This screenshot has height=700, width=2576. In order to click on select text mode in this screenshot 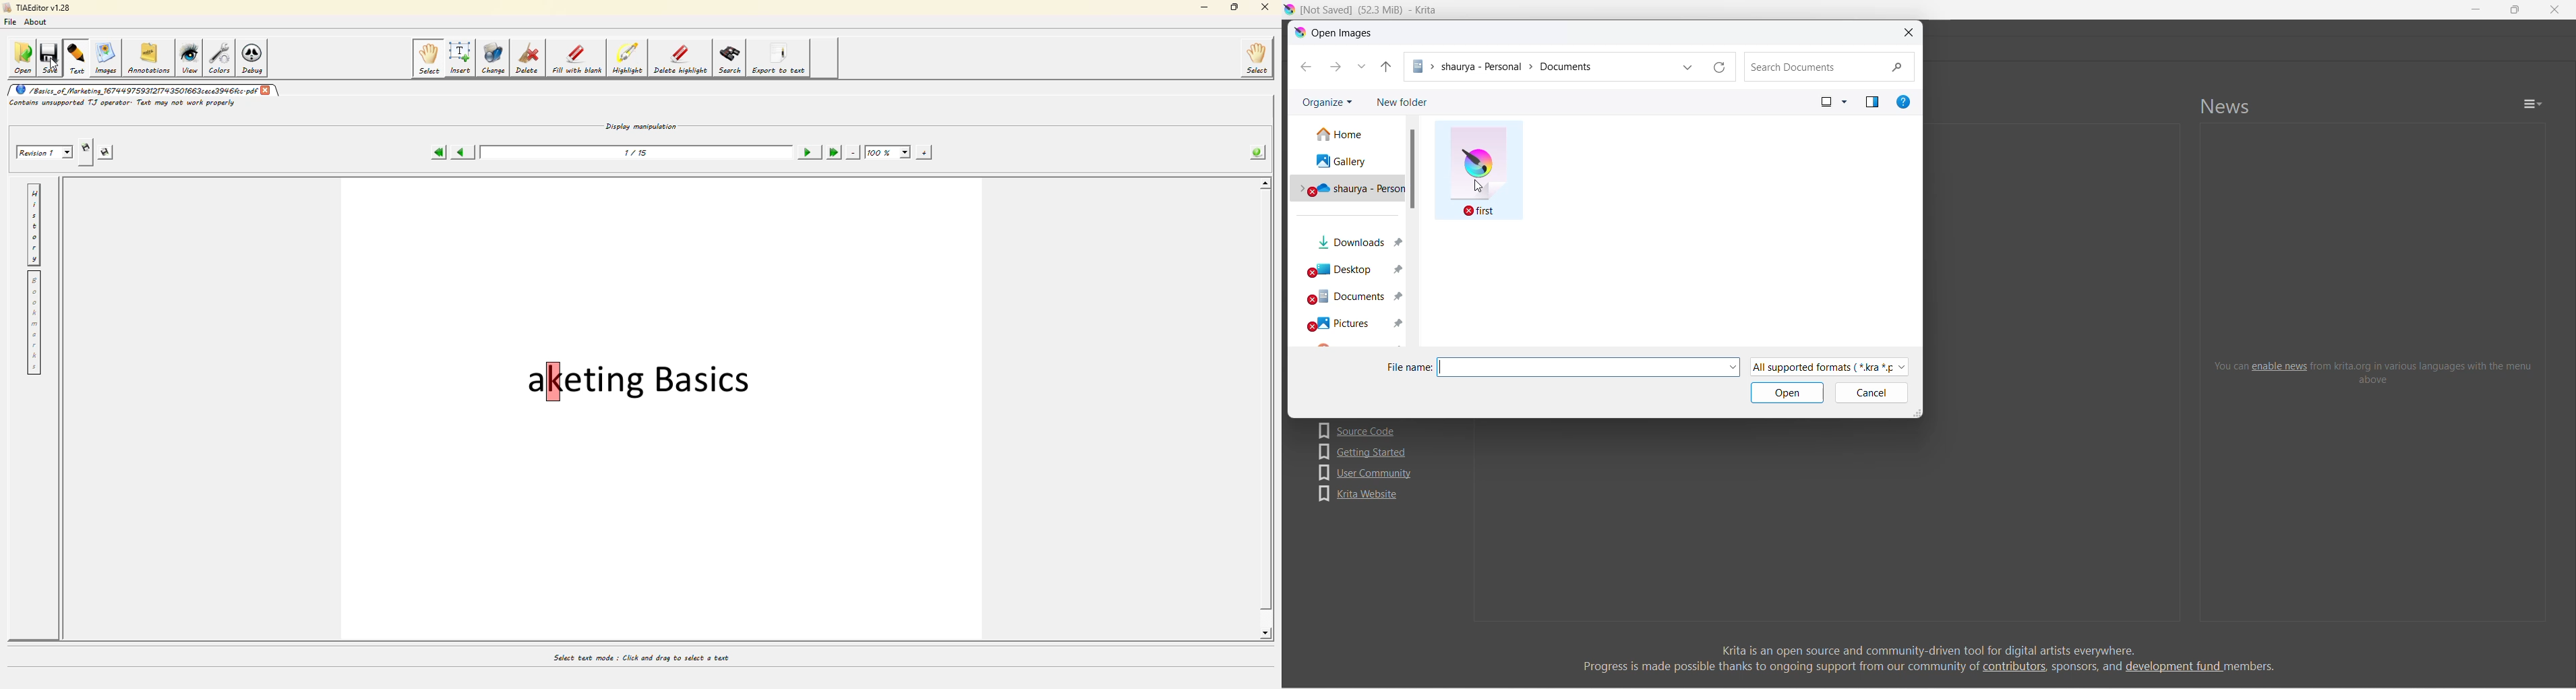, I will do `click(640, 656)`.